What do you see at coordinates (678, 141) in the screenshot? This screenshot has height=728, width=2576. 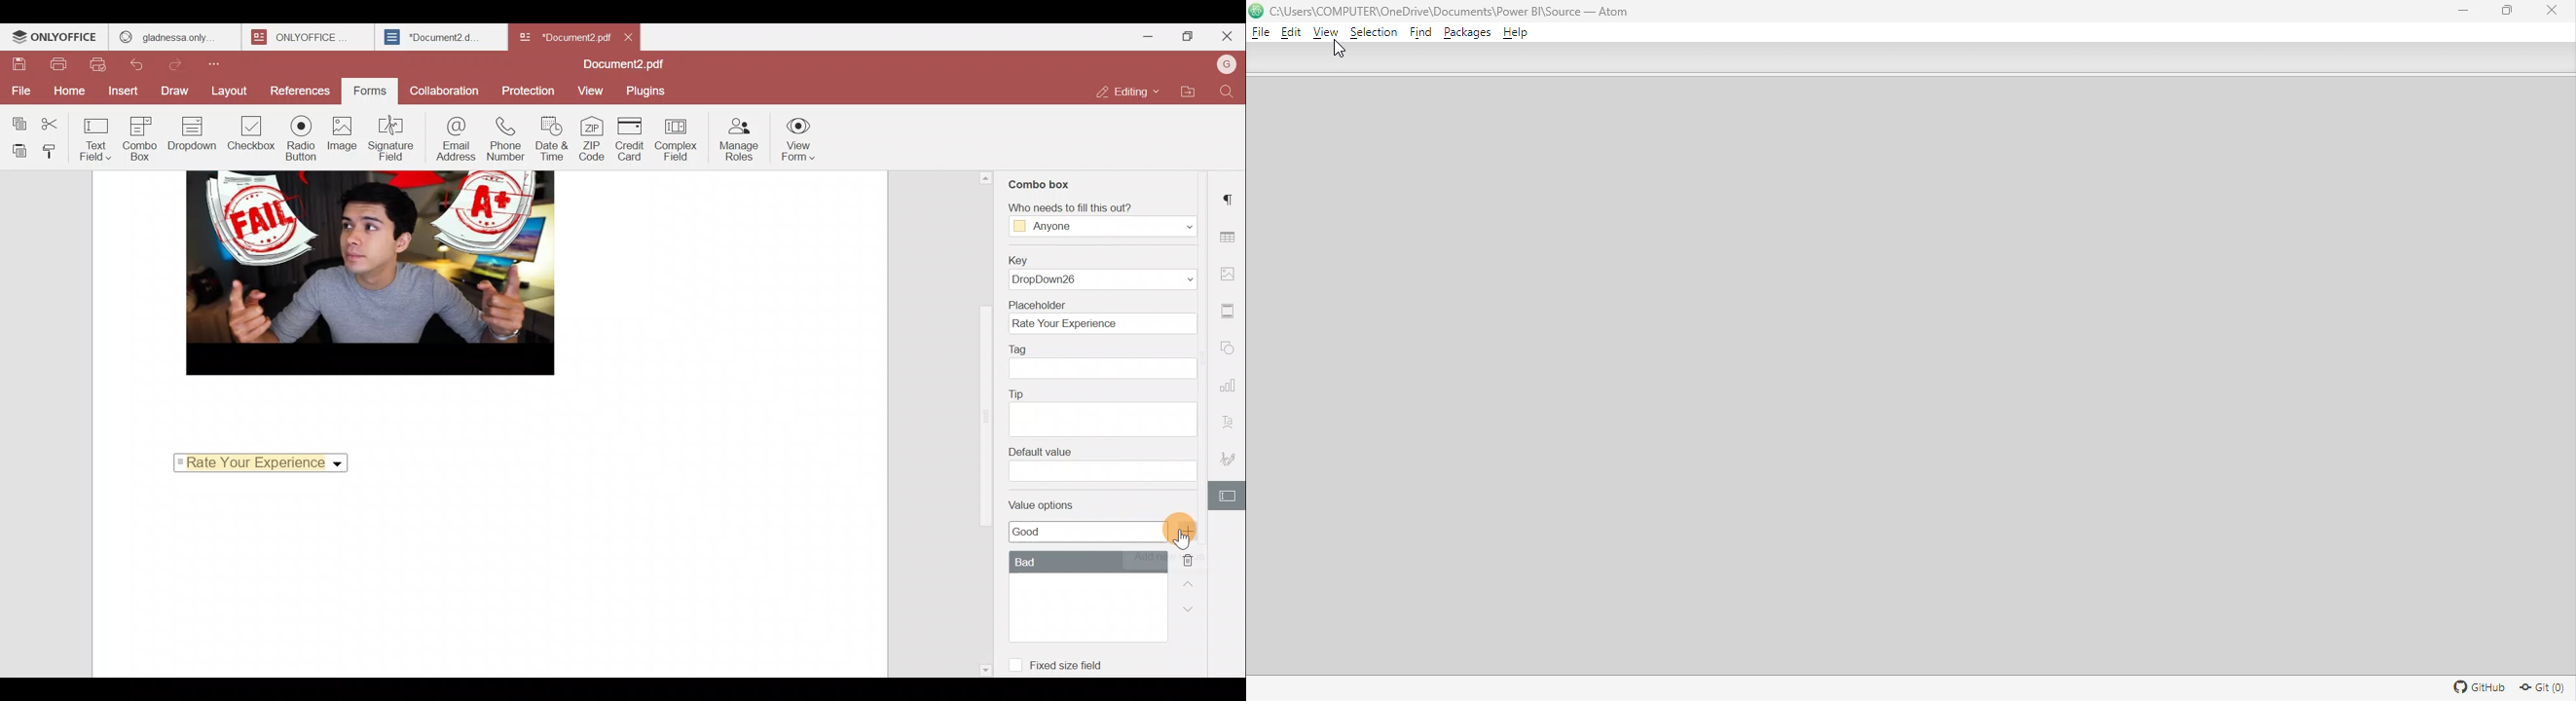 I see `Complex field` at bounding box center [678, 141].